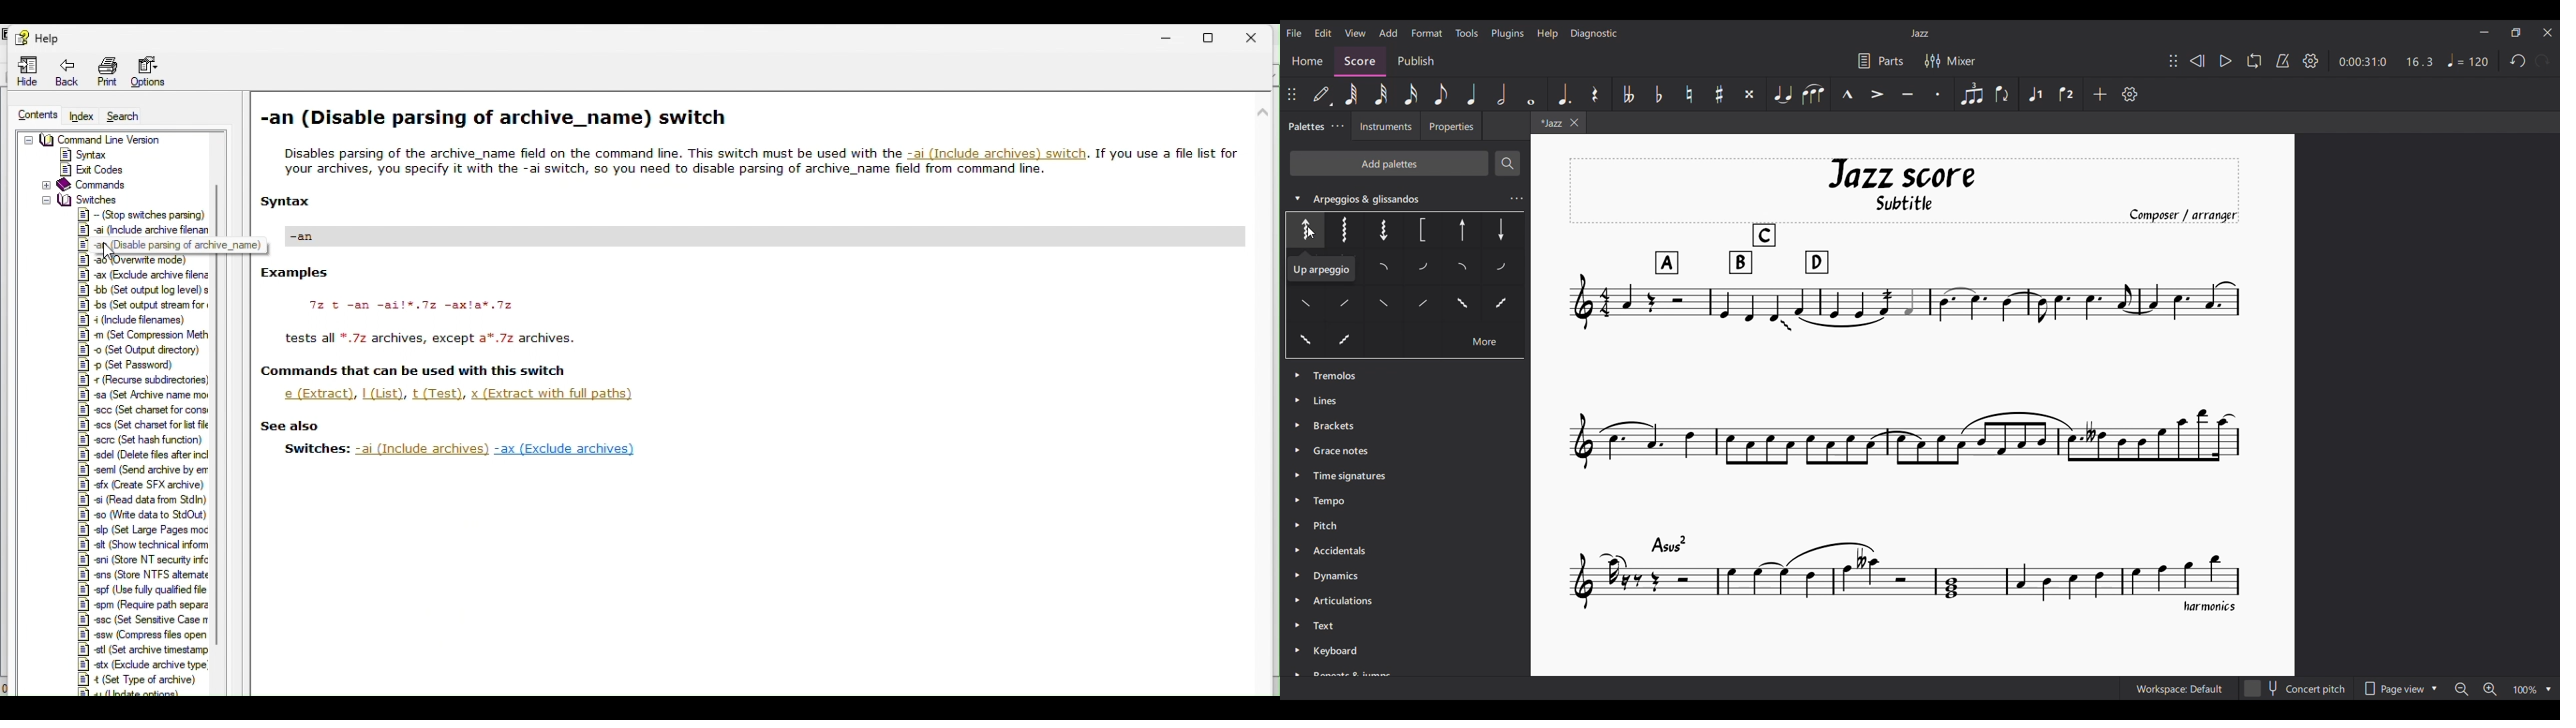 Image resolution: width=2576 pixels, height=728 pixels. I want to click on , so click(1503, 305).